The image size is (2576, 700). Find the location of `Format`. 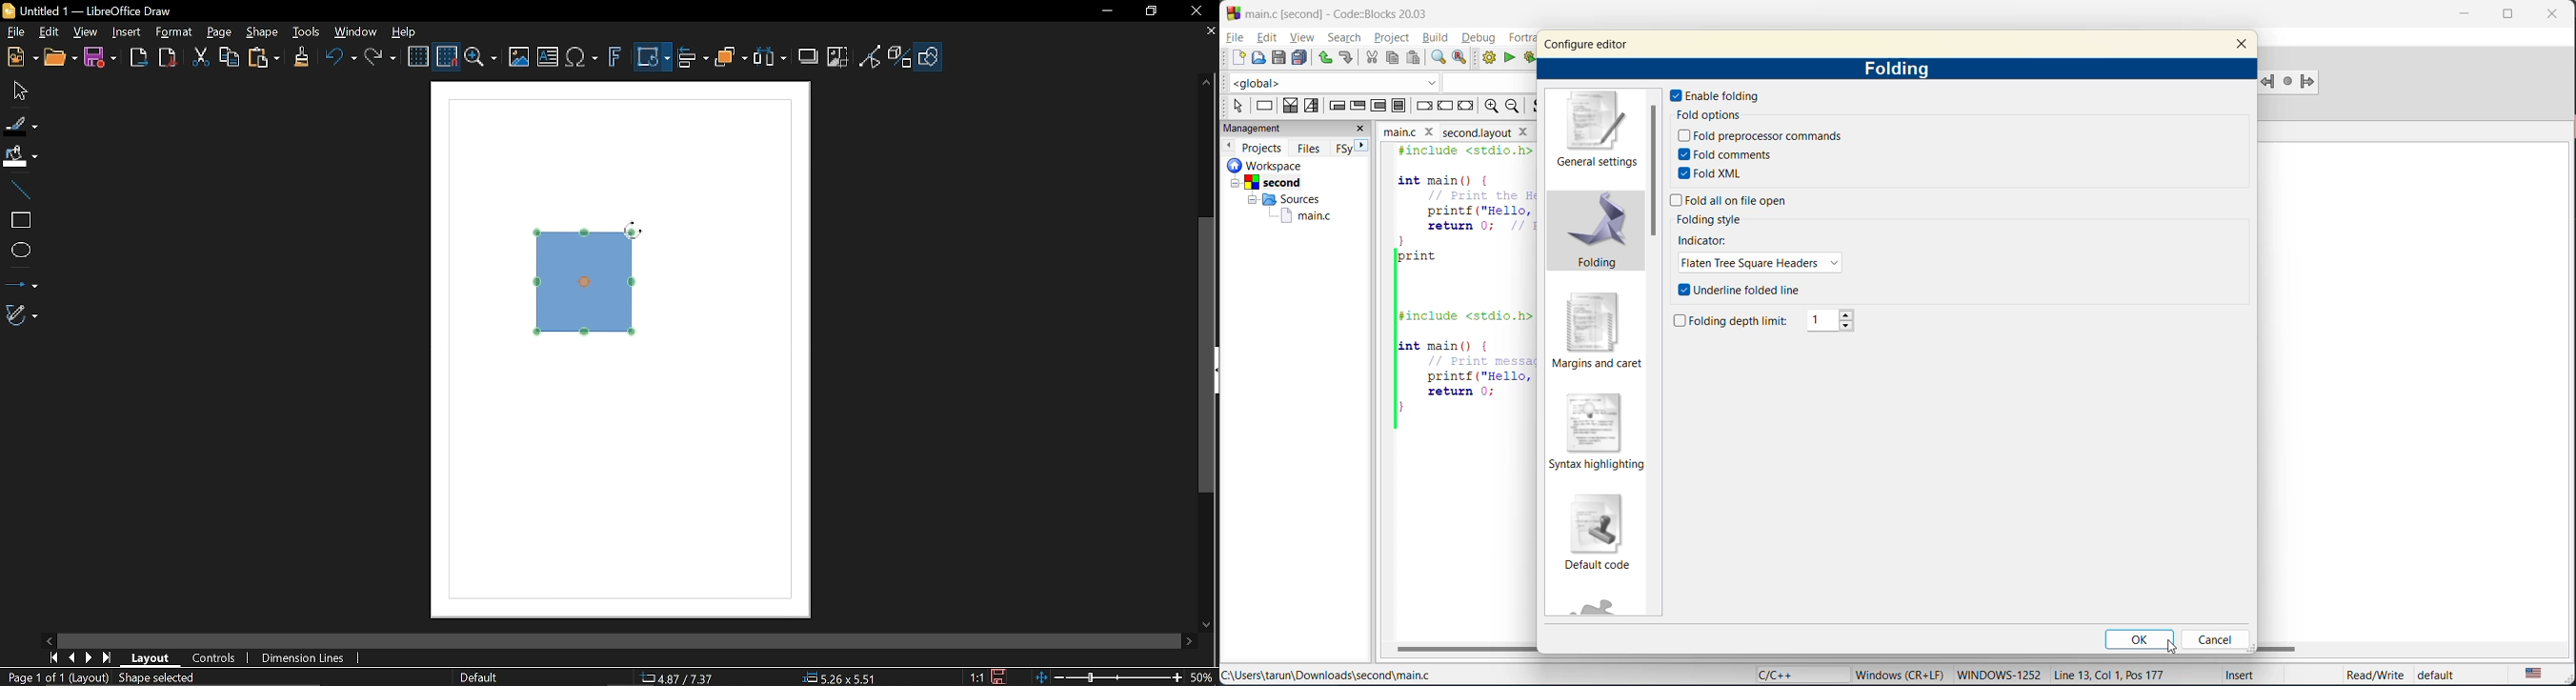

Format is located at coordinates (173, 32).